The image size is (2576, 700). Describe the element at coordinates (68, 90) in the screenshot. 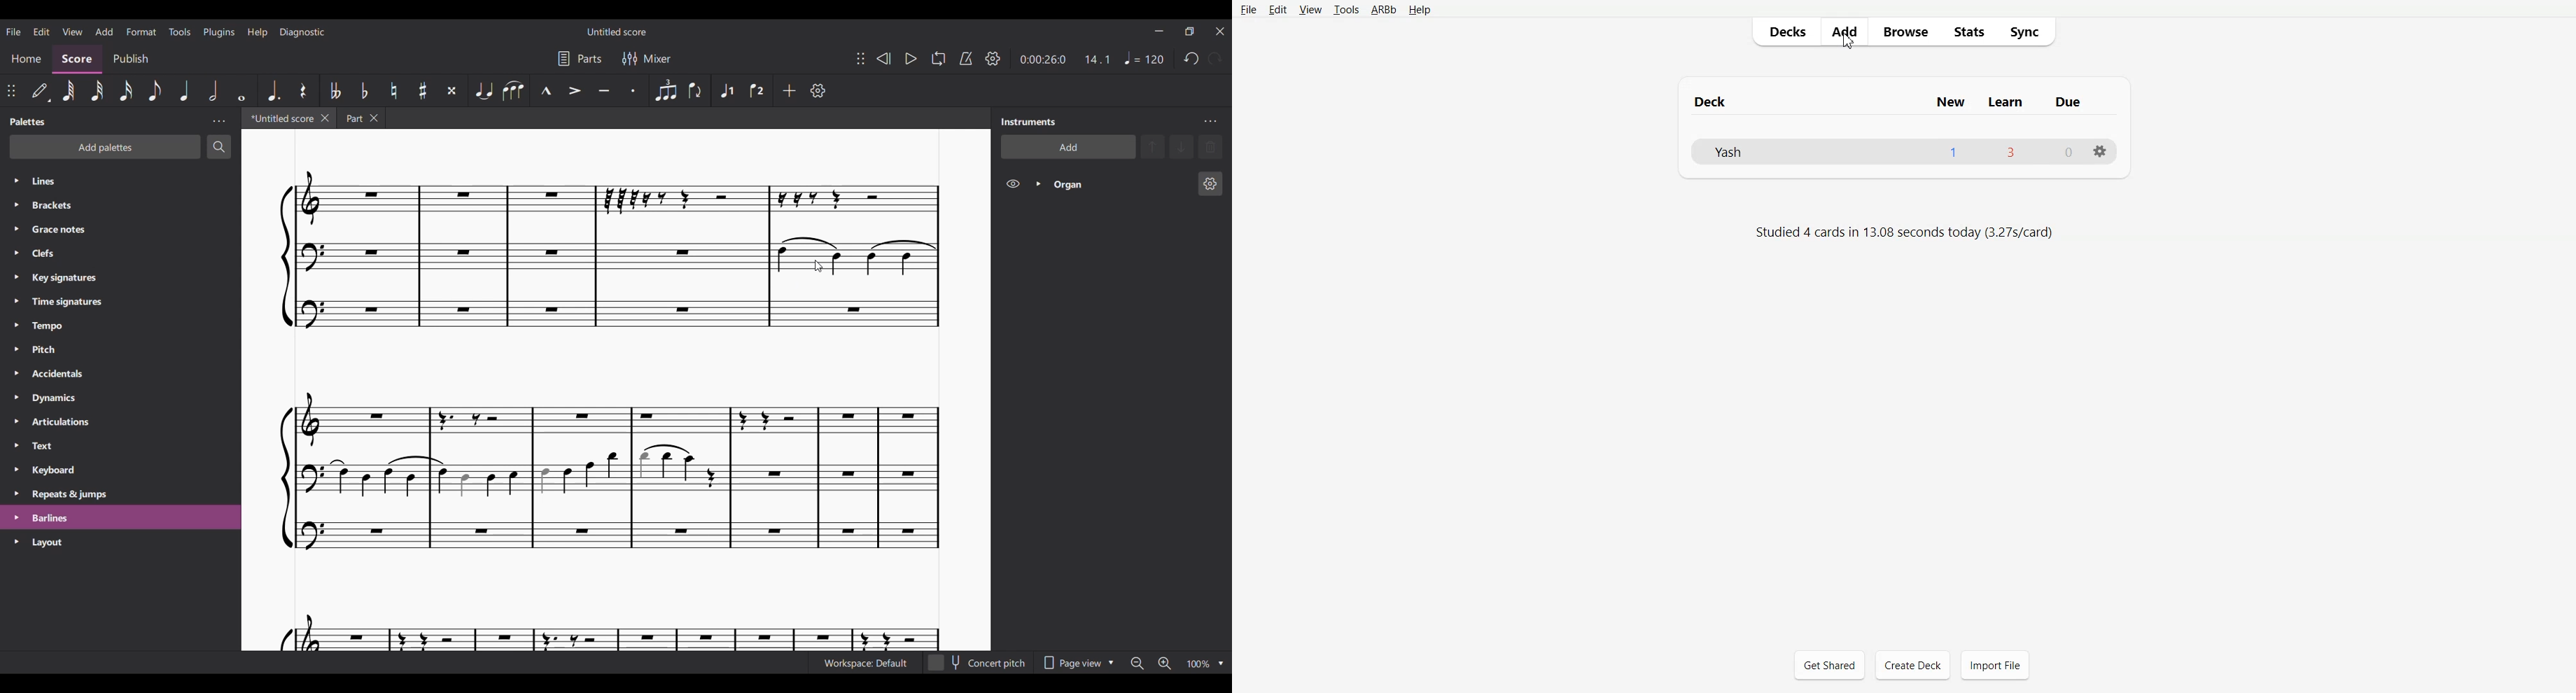

I see `64th note` at that location.